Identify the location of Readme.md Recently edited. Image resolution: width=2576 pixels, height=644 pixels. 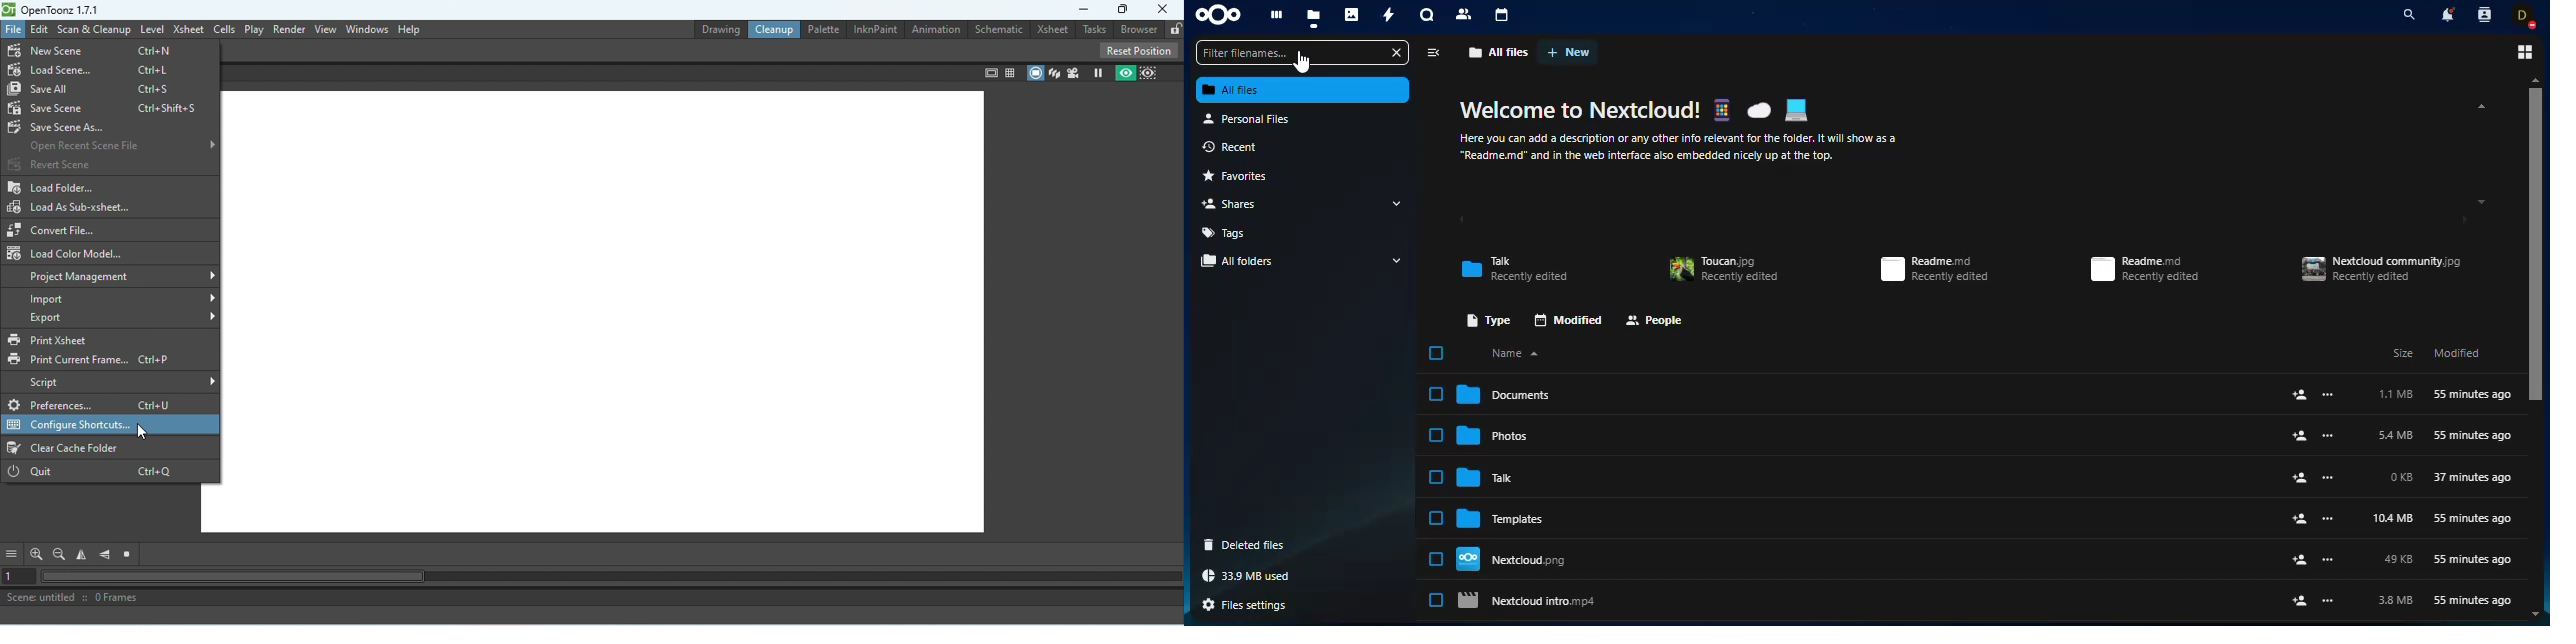
(1934, 269).